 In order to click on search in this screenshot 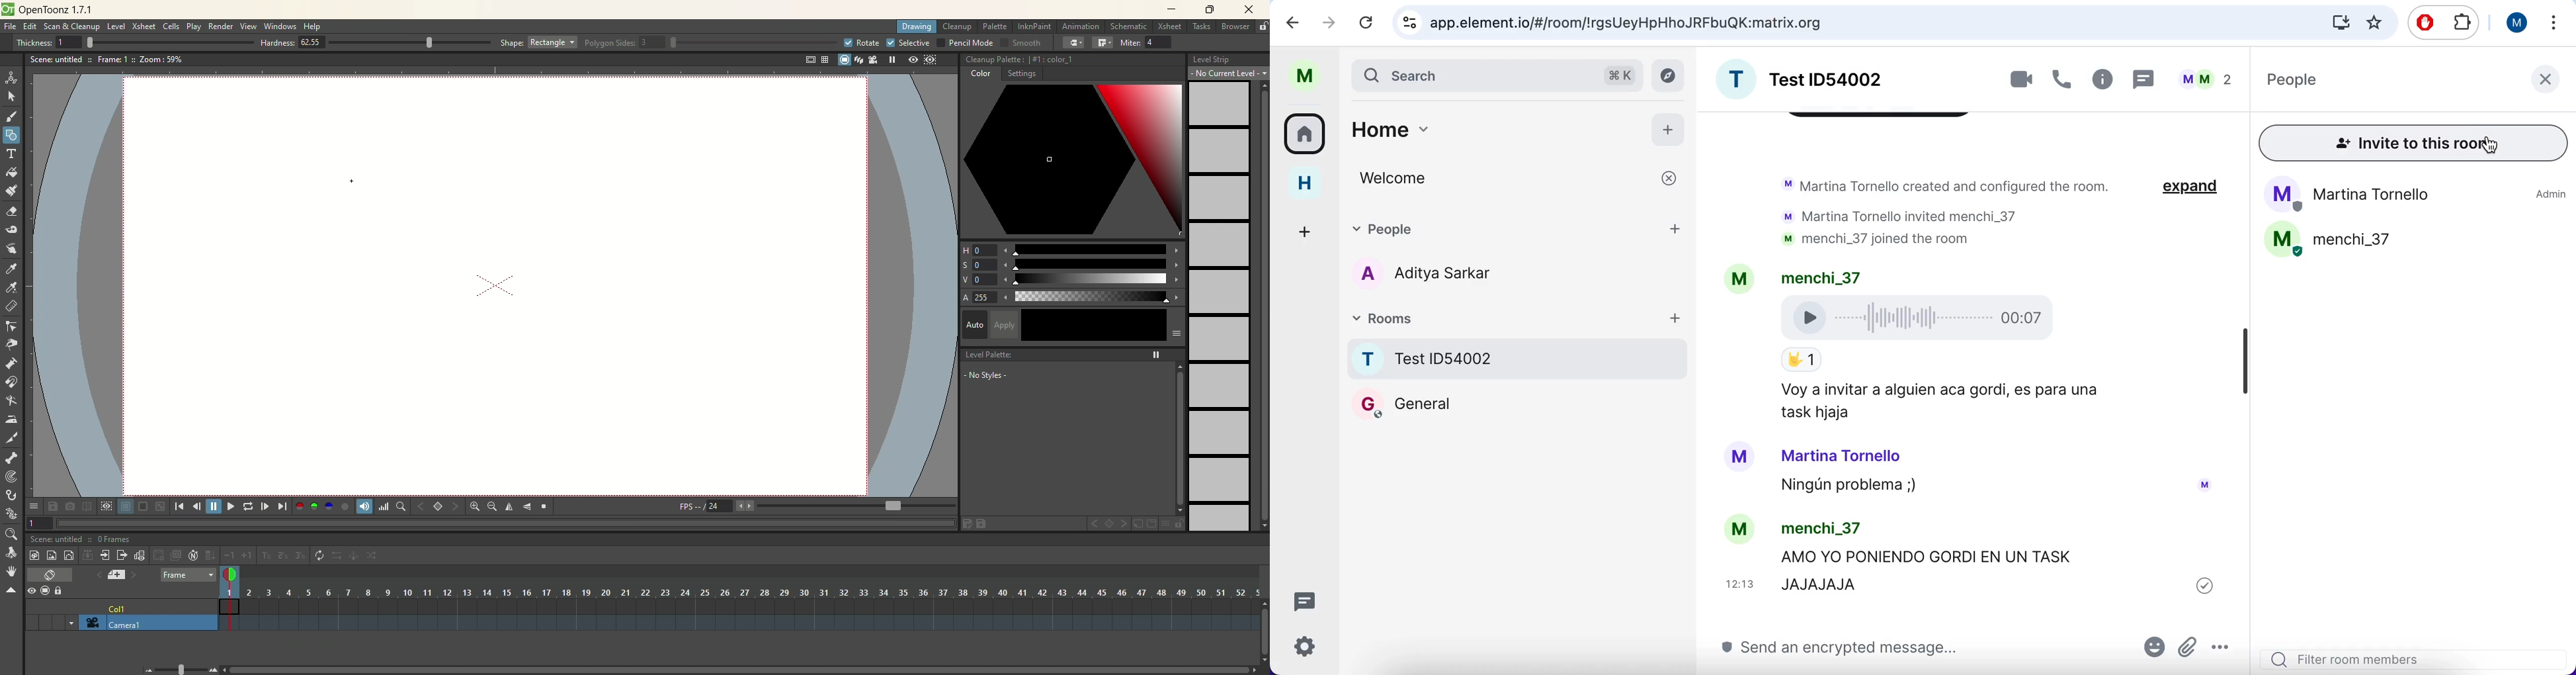, I will do `click(1496, 76)`.